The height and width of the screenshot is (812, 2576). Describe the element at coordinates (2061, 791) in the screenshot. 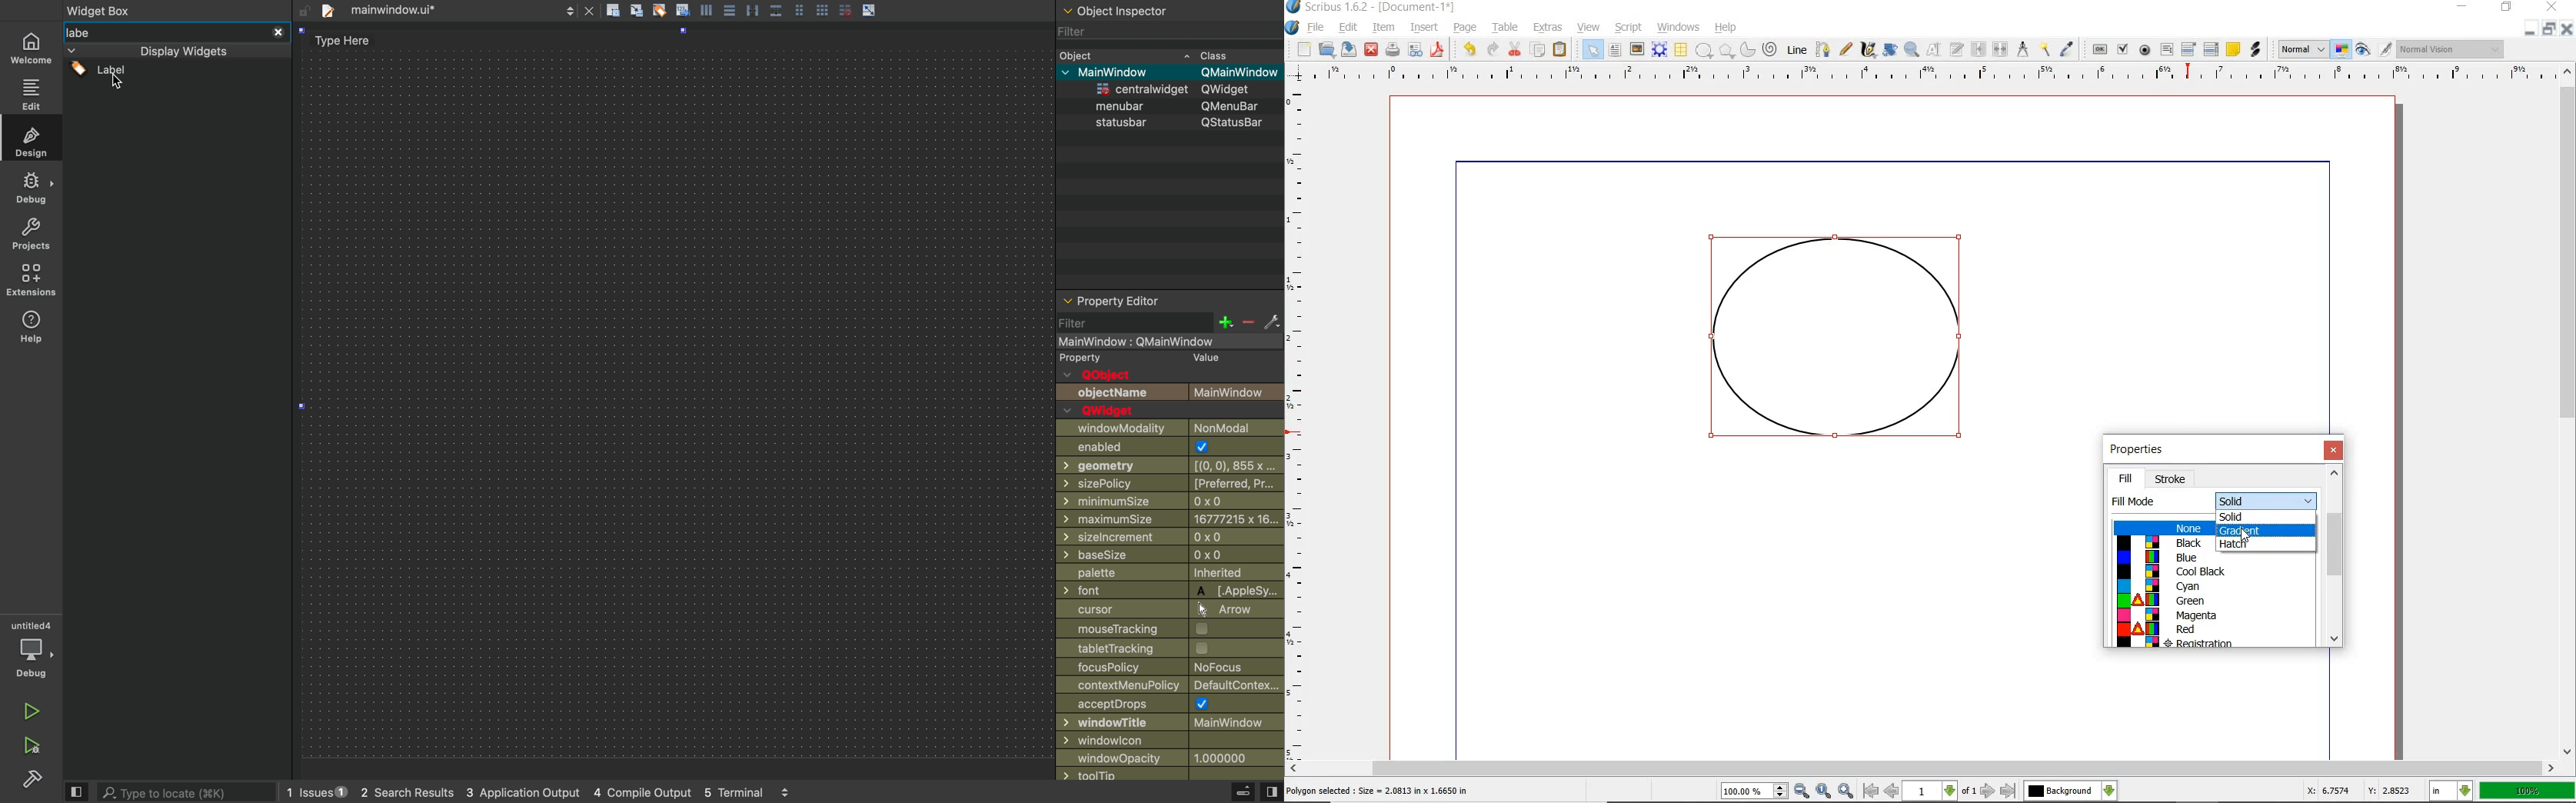

I see `` at that location.